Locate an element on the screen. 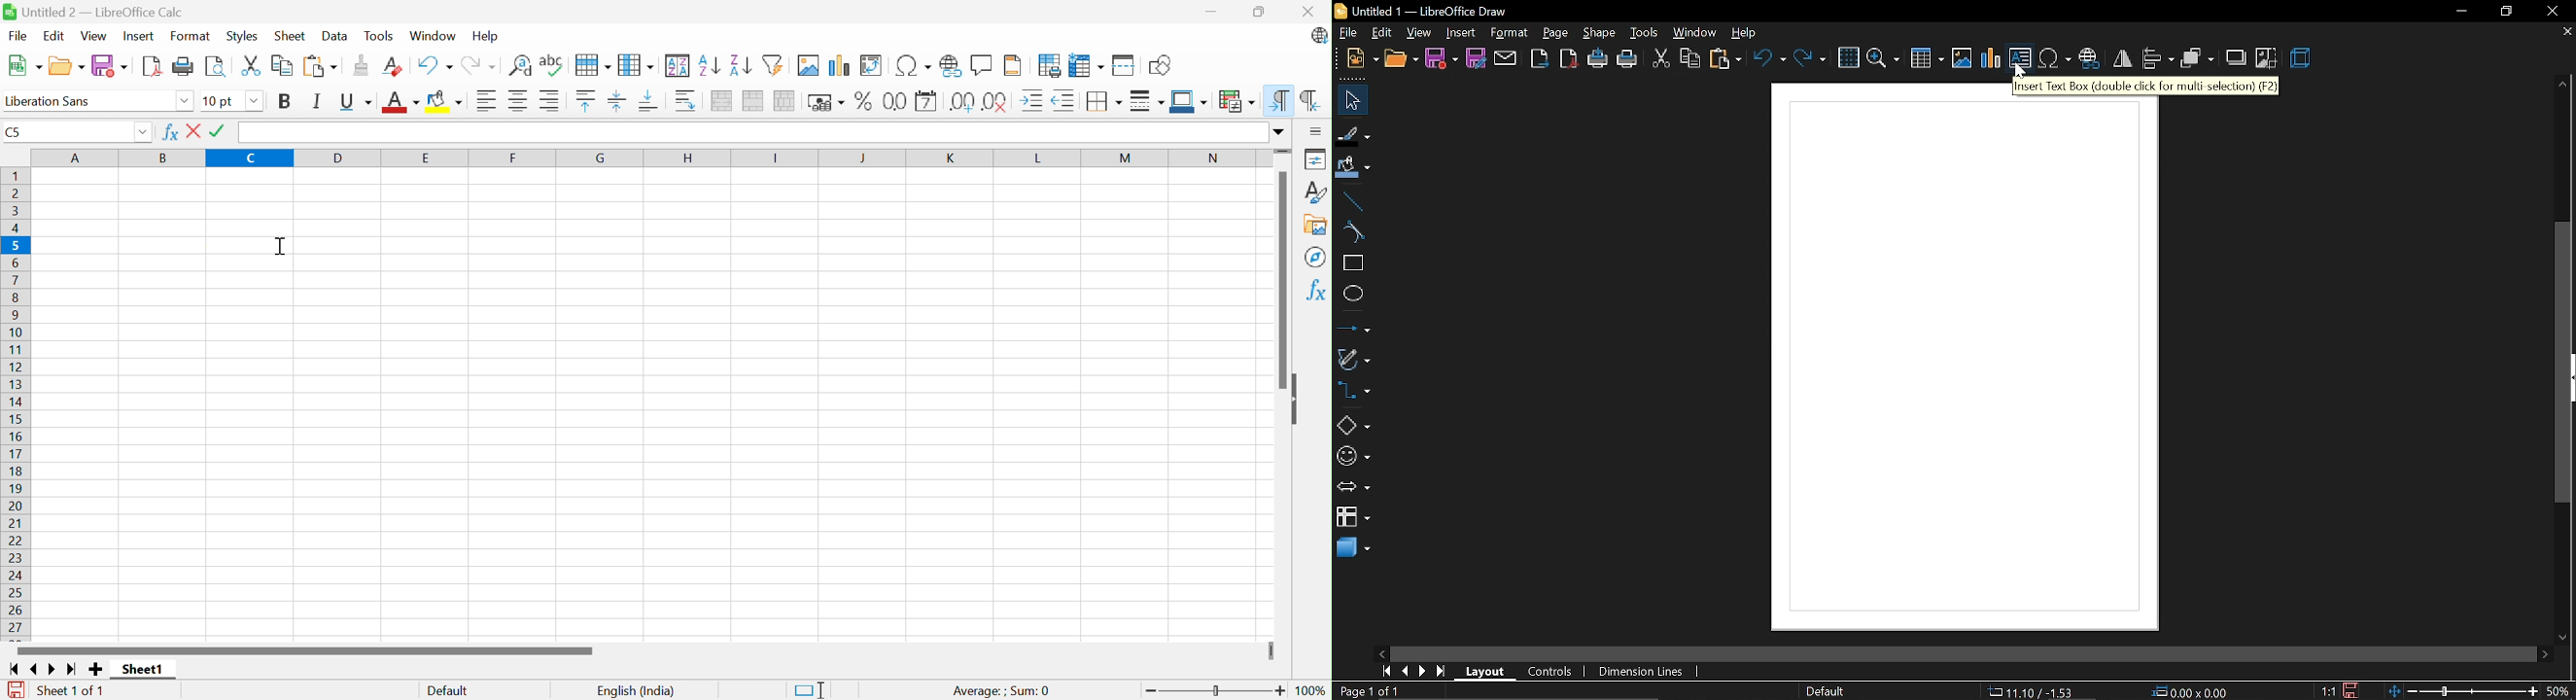  Background color is located at coordinates (447, 102).